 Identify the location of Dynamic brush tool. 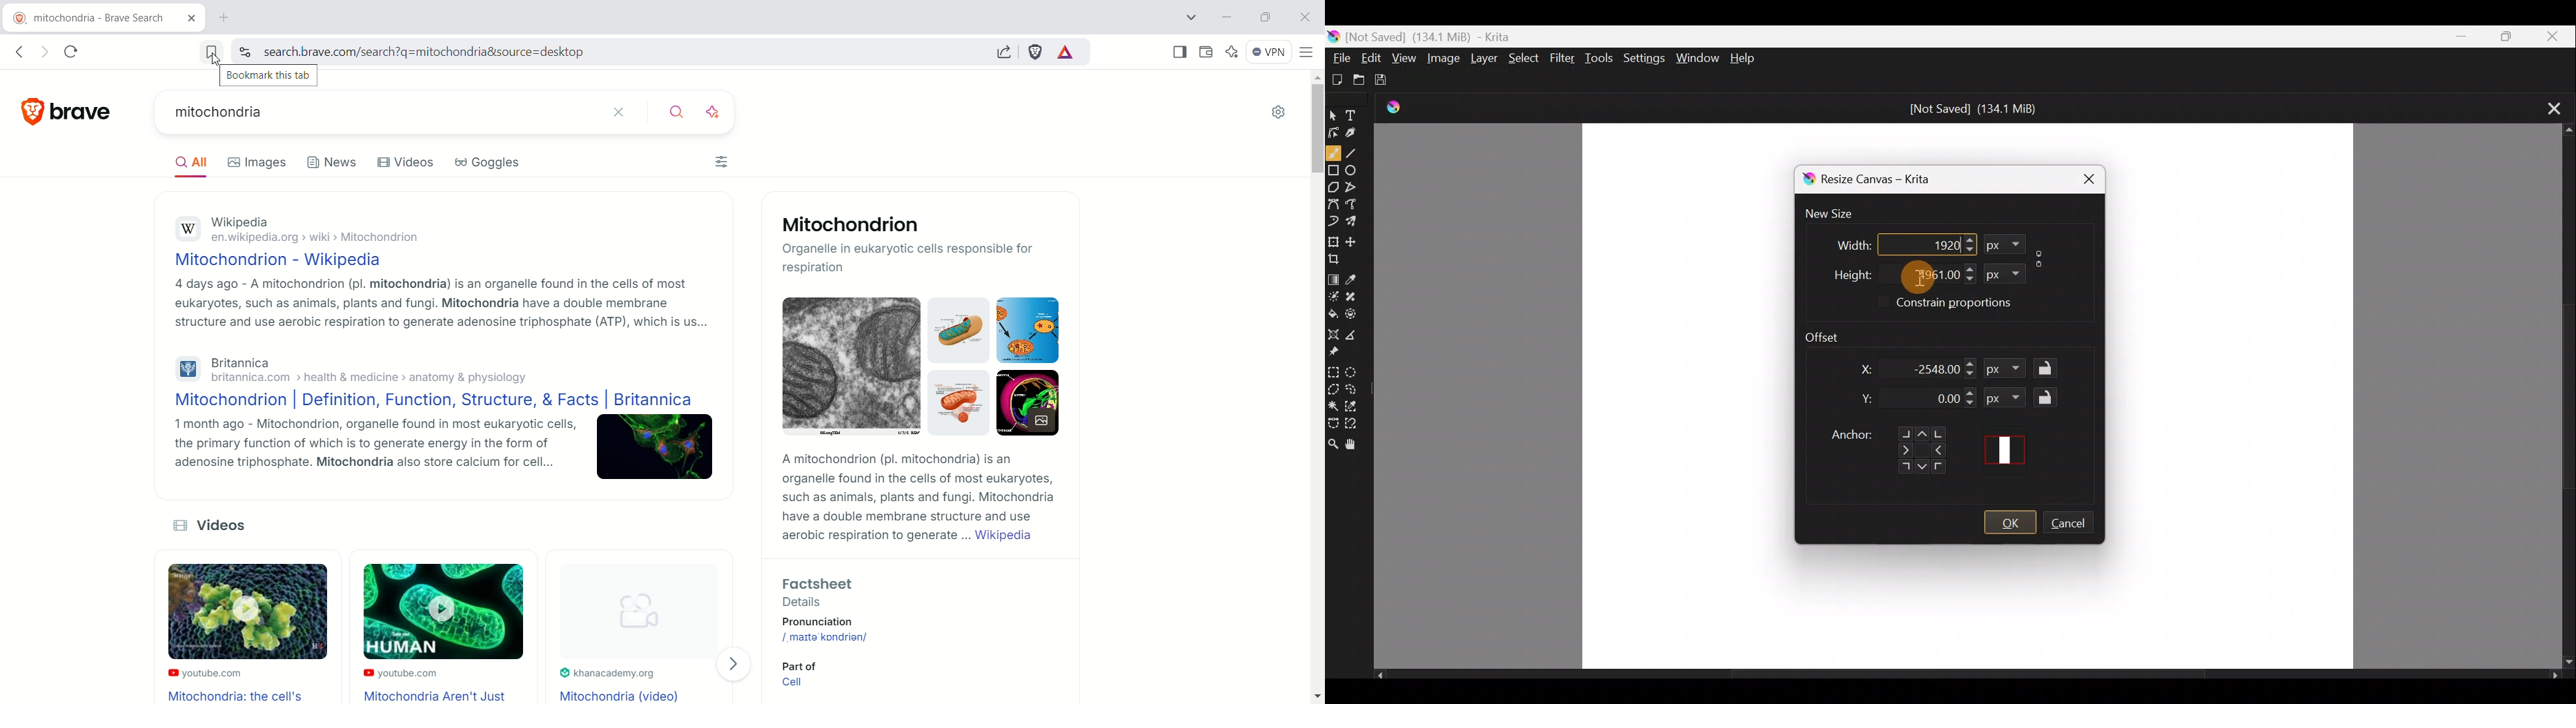
(1333, 220).